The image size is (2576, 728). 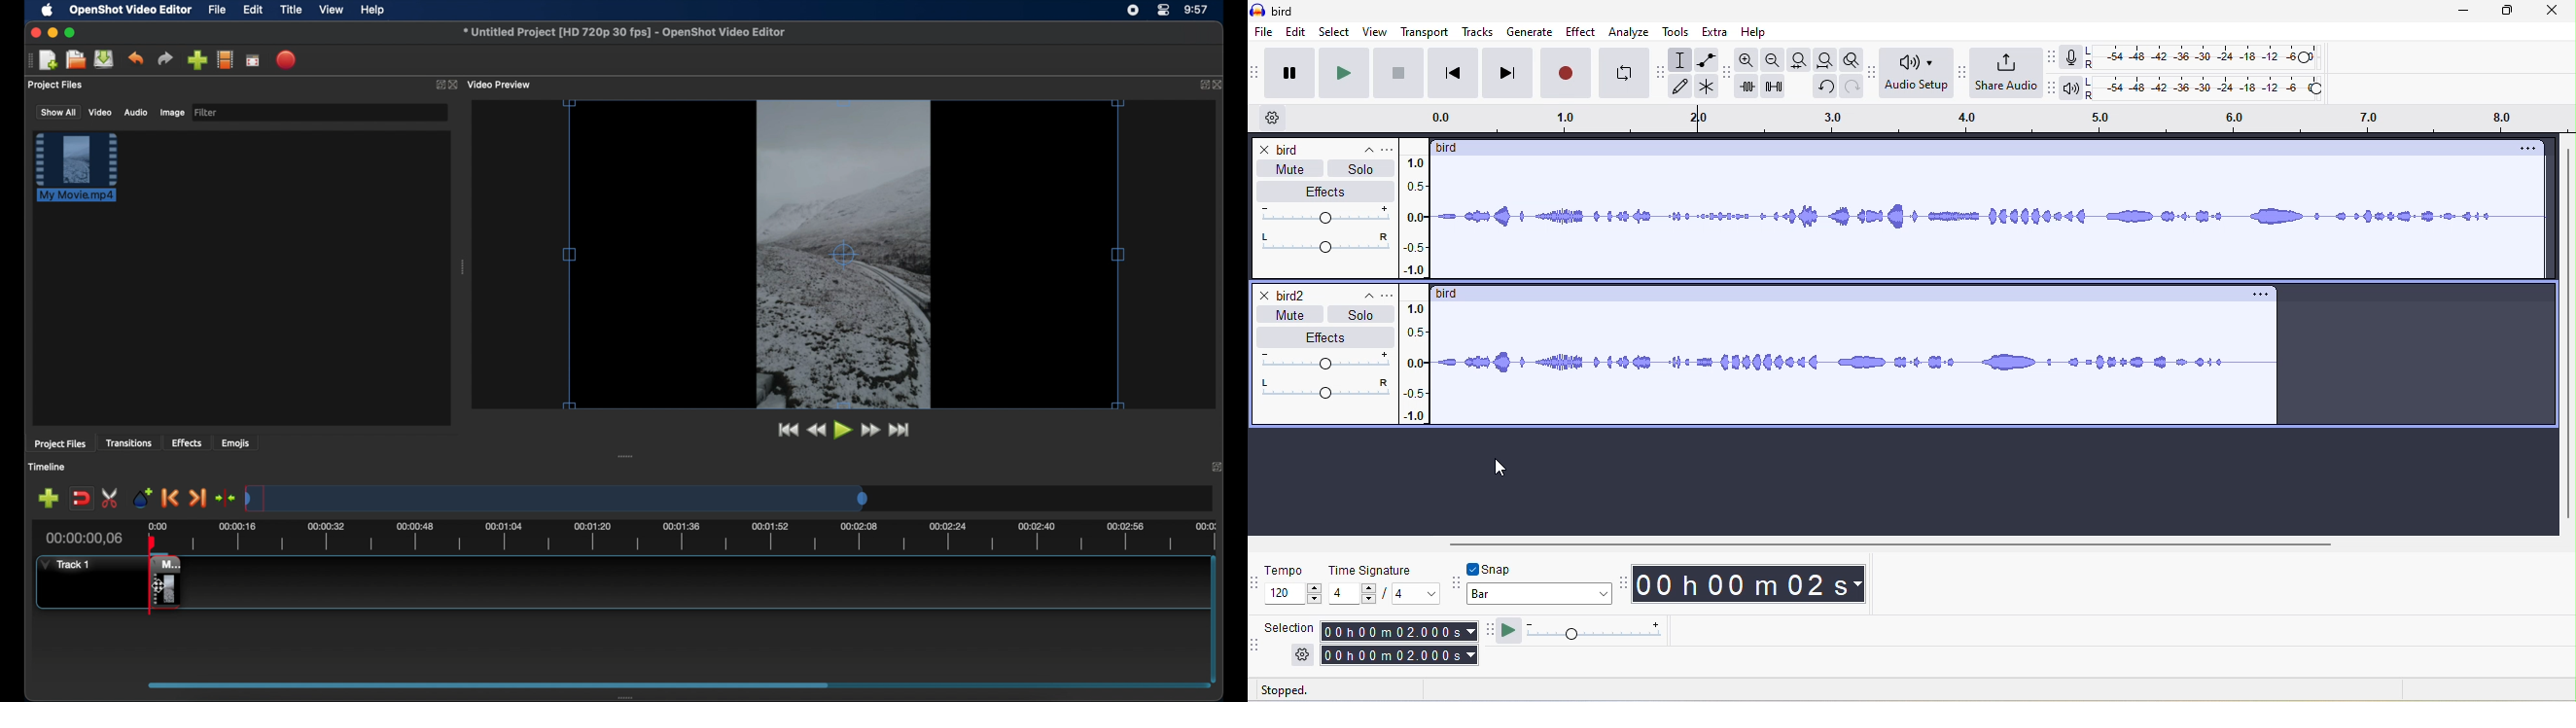 I want to click on pan: center, so click(x=1323, y=241).